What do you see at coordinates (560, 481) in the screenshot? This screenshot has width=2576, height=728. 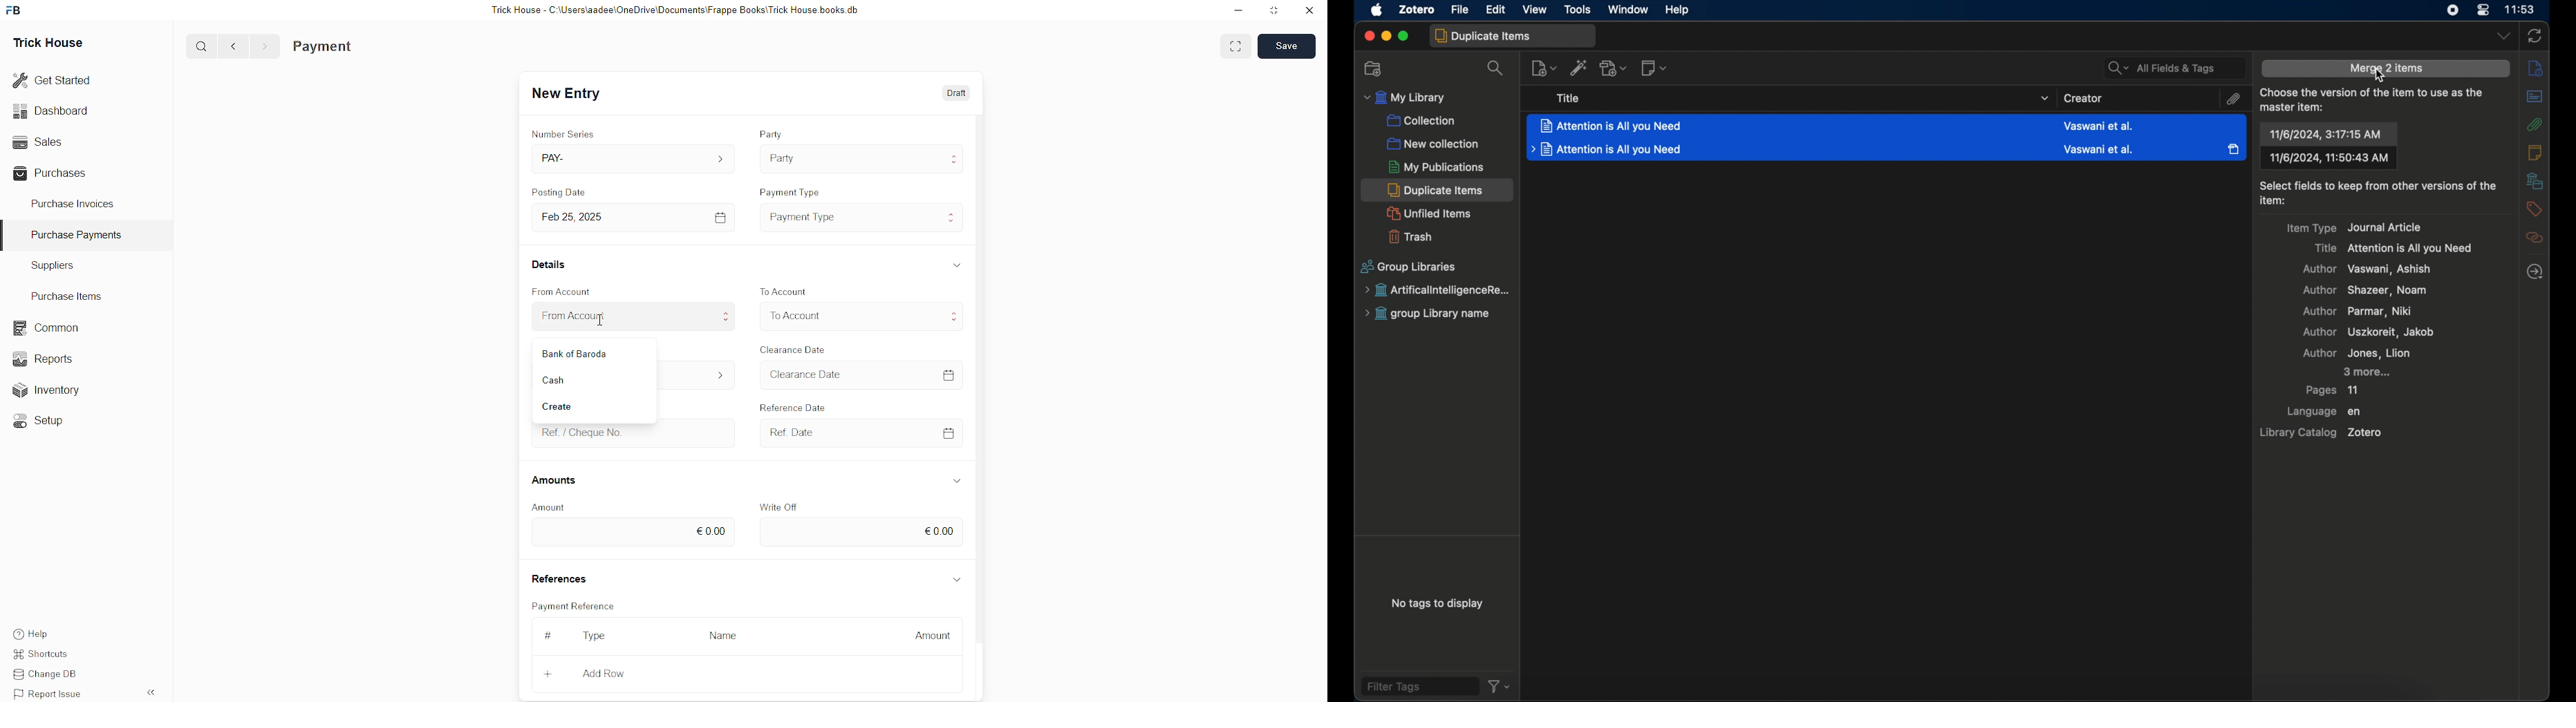 I see `Amounts` at bounding box center [560, 481].